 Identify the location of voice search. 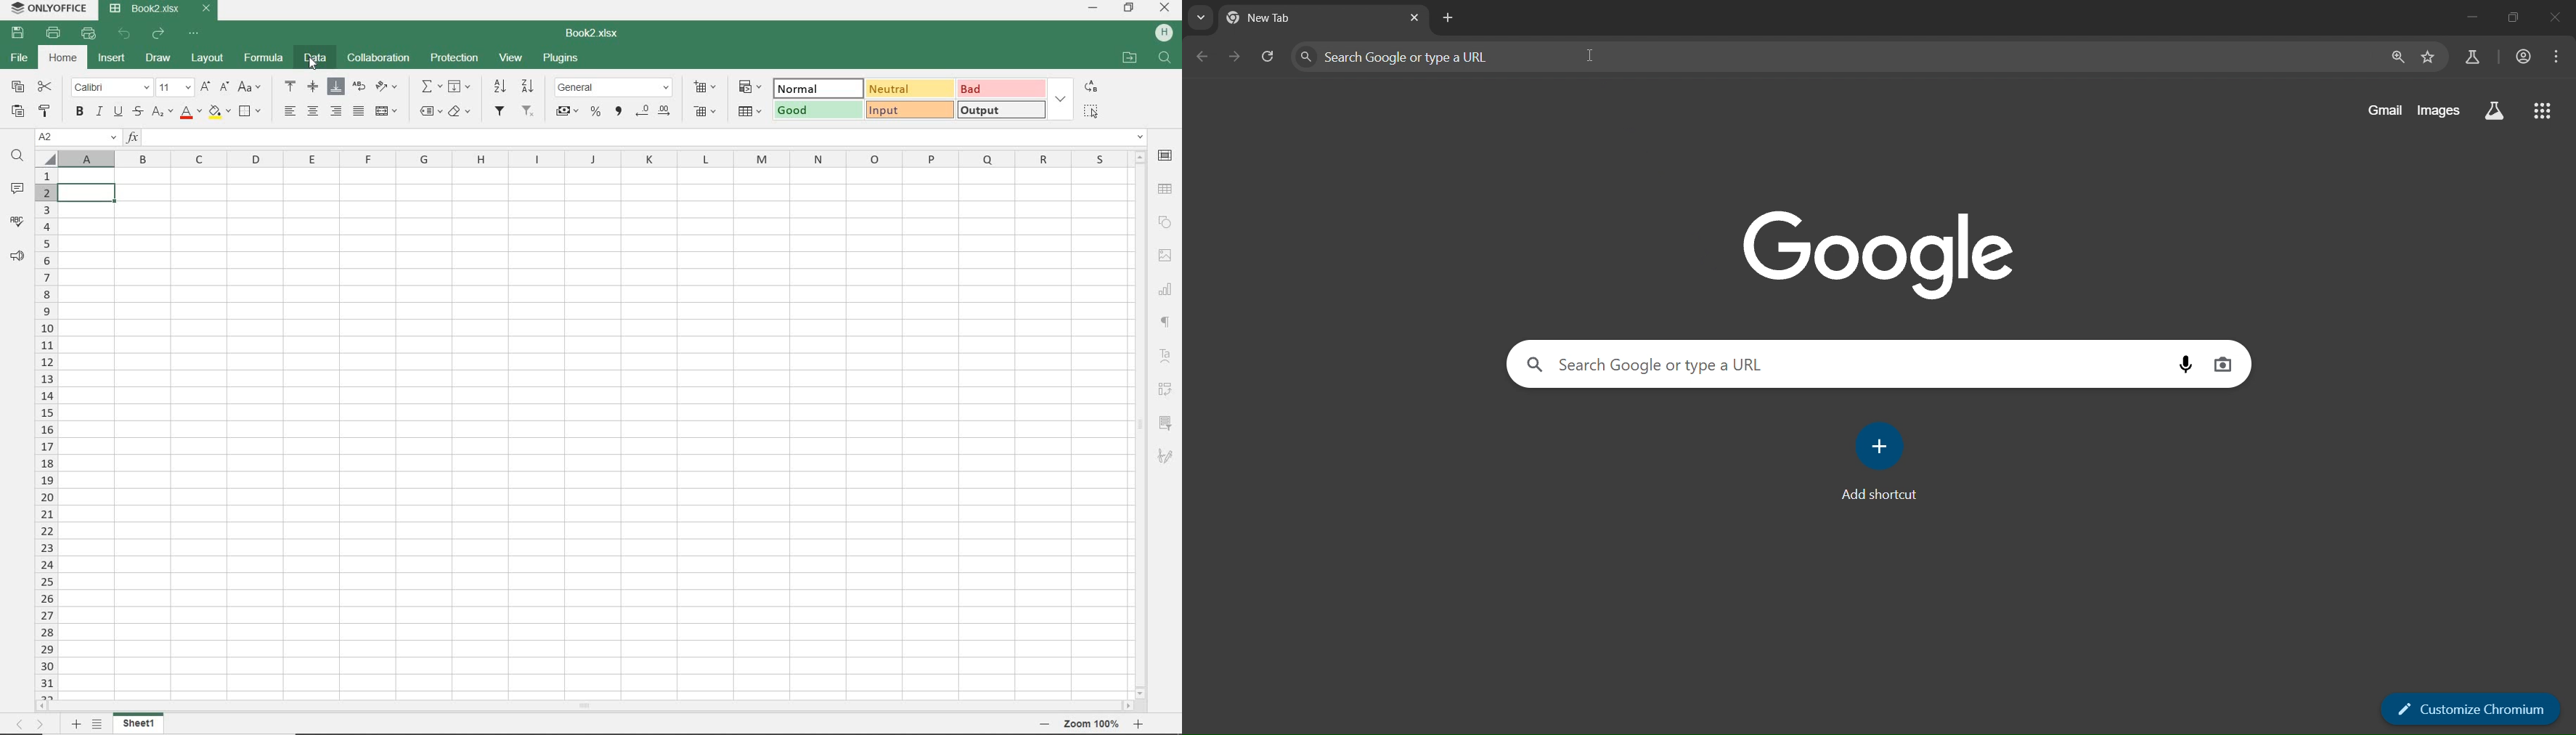
(2185, 364).